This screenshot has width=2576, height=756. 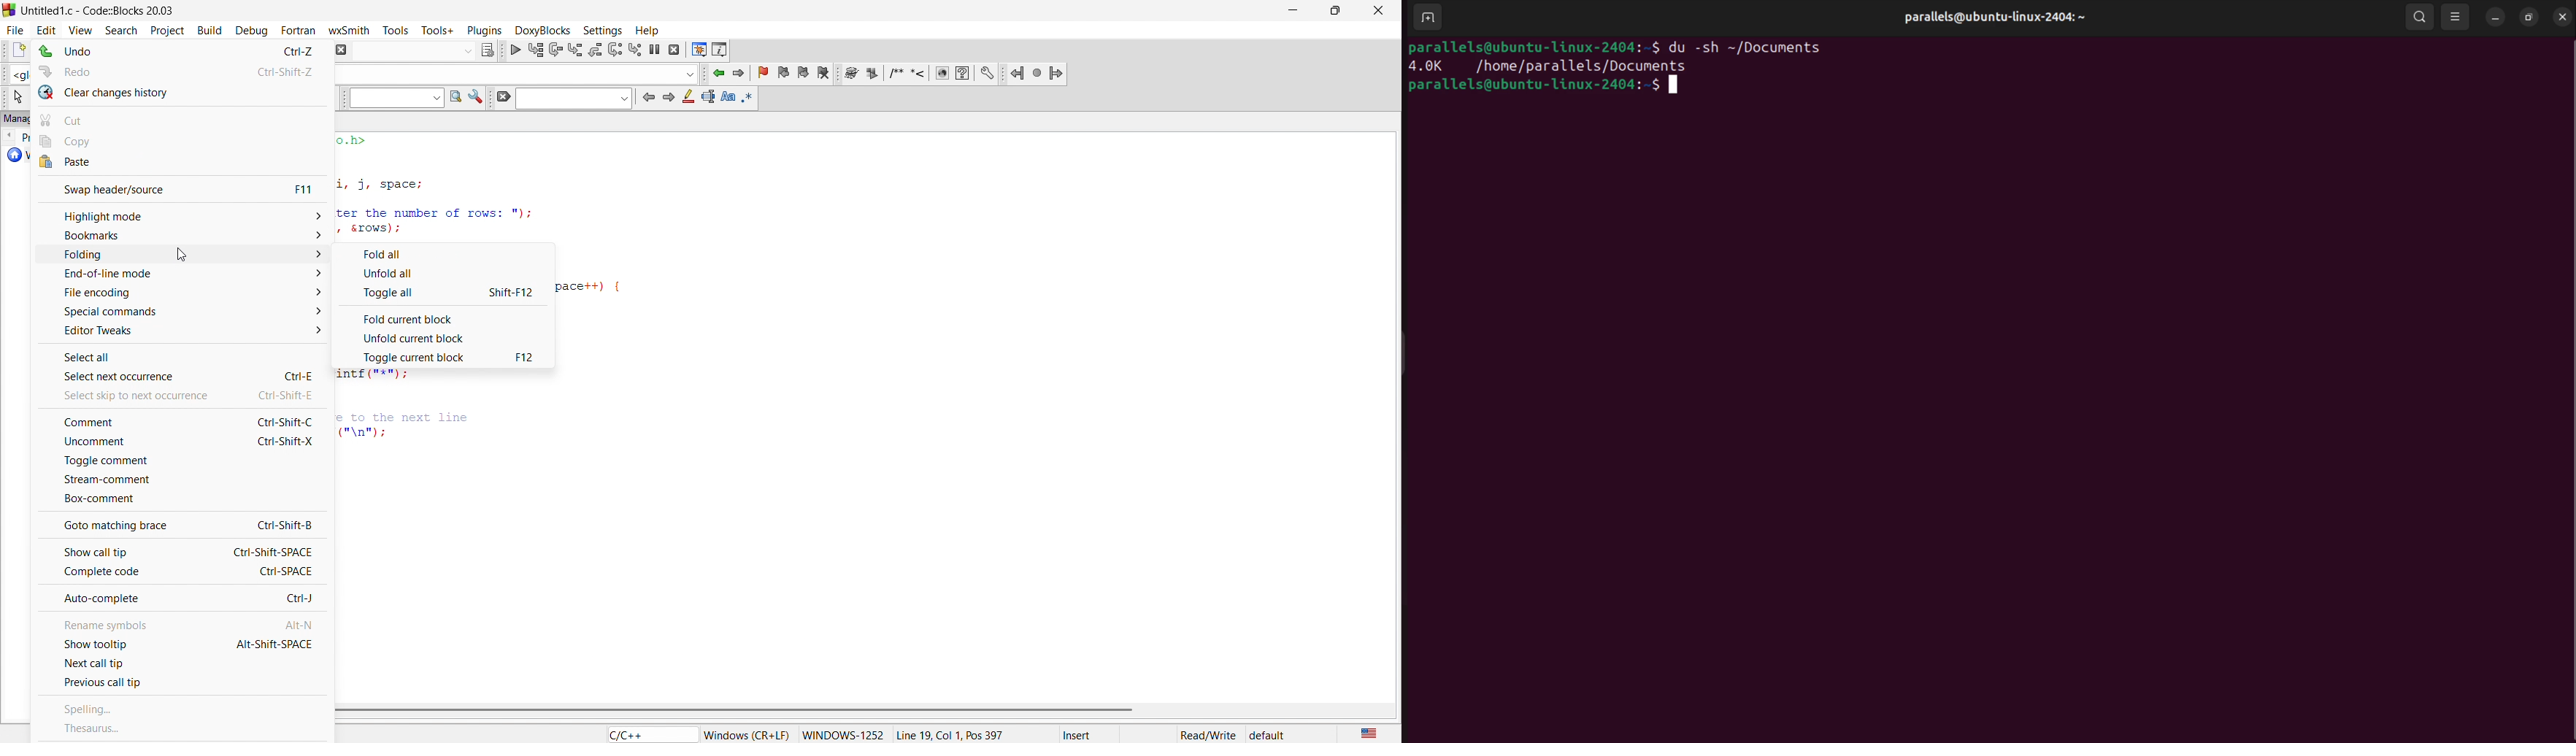 What do you see at coordinates (80, 28) in the screenshot?
I see `view` at bounding box center [80, 28].